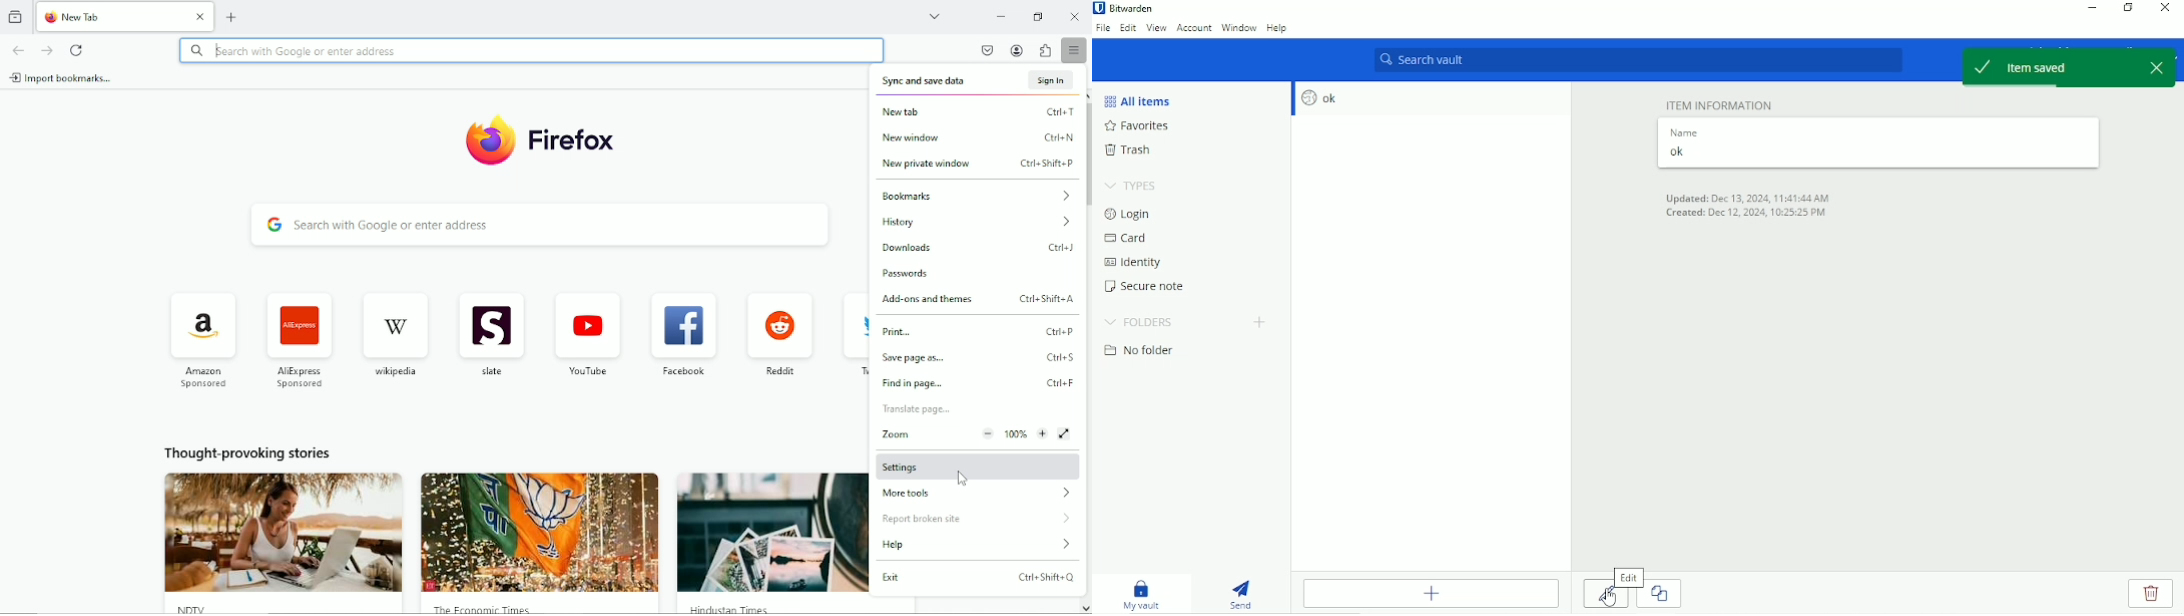 This screenshot has height=616, width=2184. What do you see at coordinates (77, 49) in the screenshot?
I see `reload current page` at bounding box center [77, 49].